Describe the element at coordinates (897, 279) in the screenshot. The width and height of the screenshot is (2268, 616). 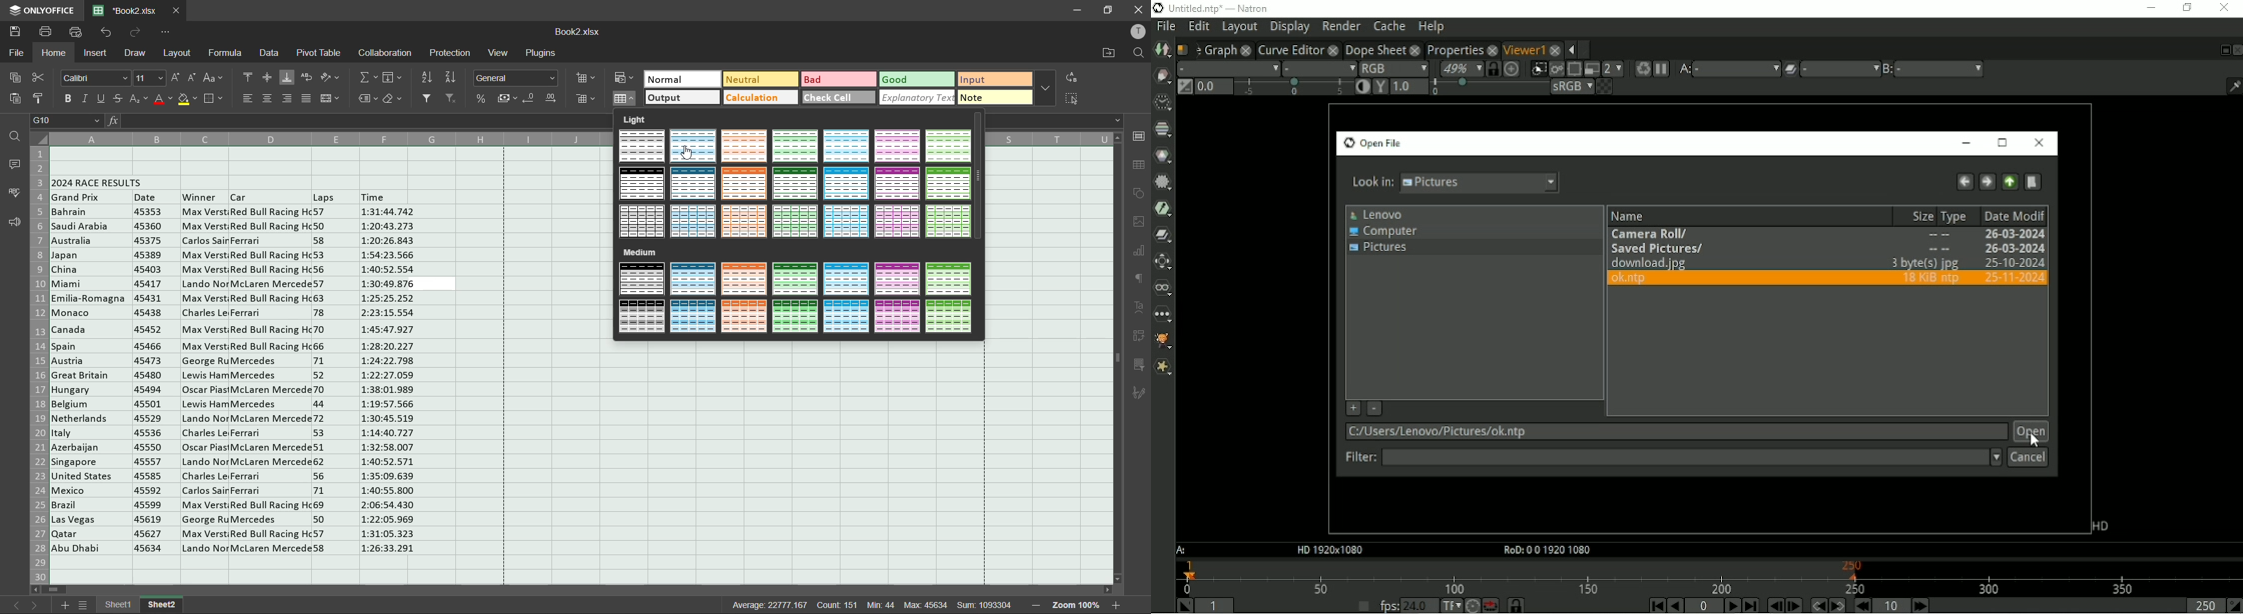
I see `table style medium 6` at that location.